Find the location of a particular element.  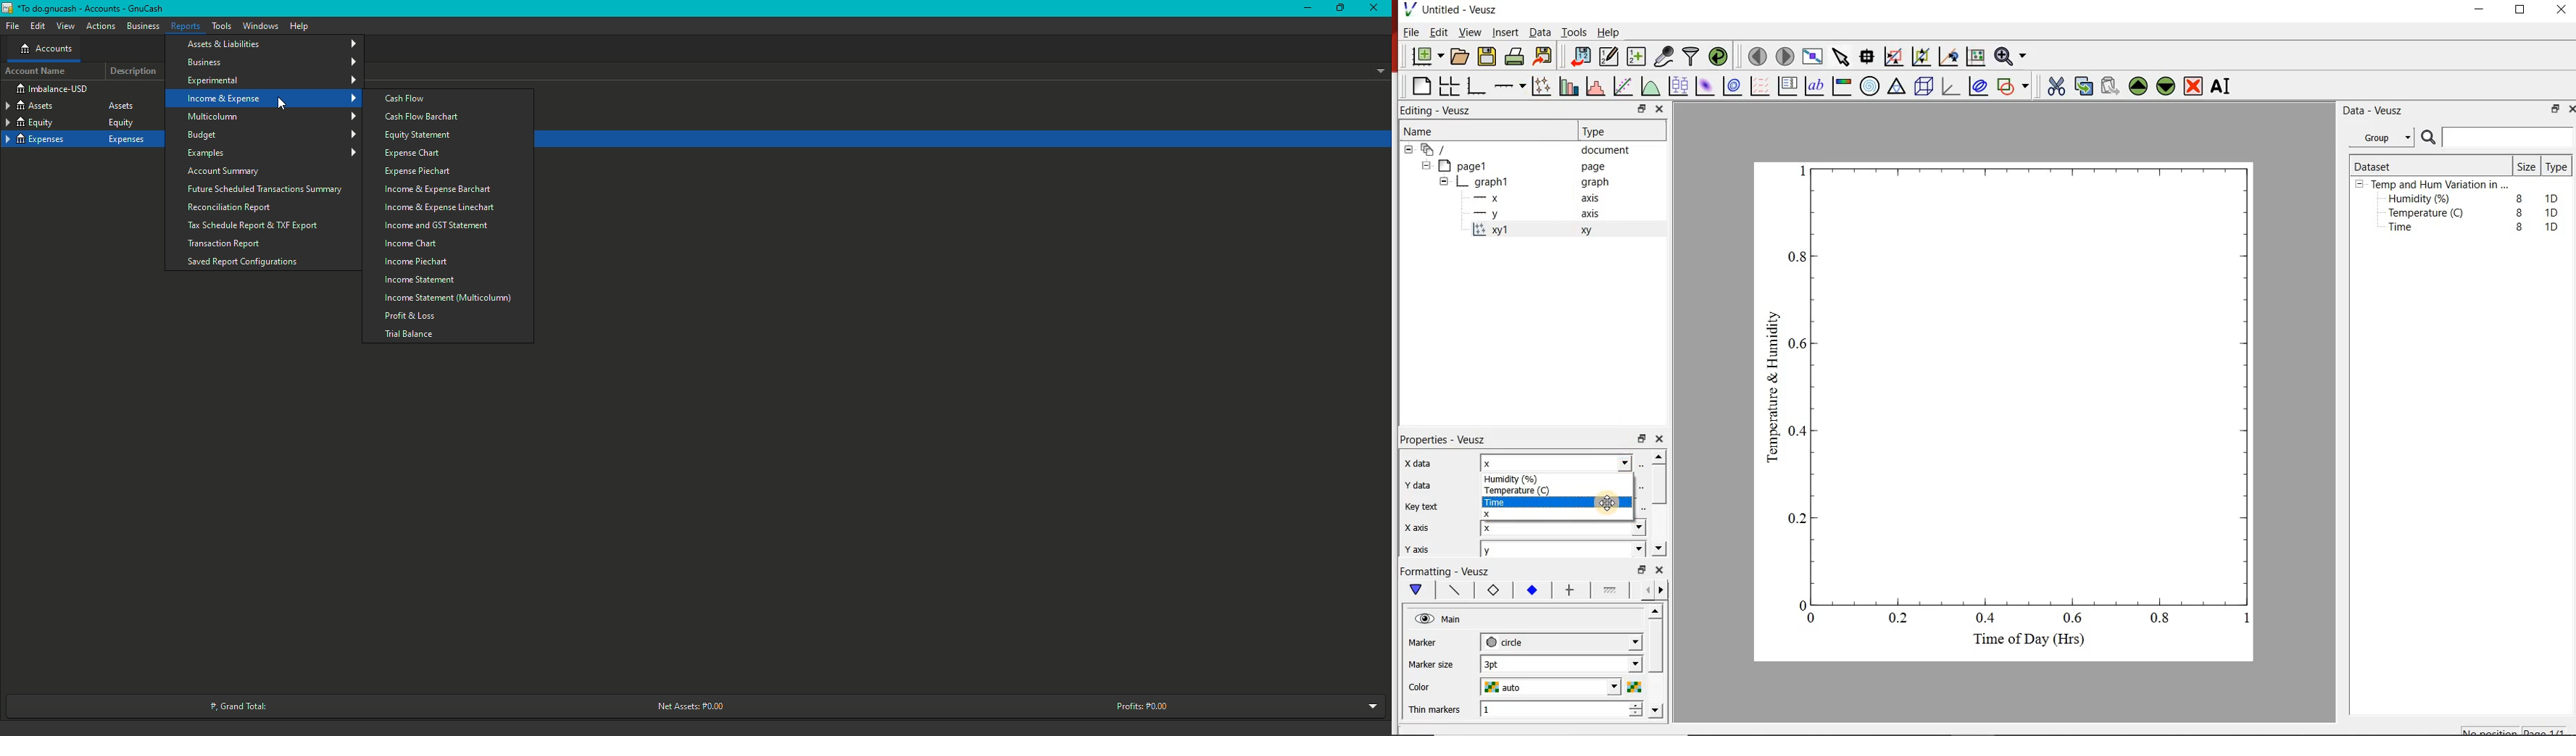

hide sub menu is located at coordinates (1428, 167).